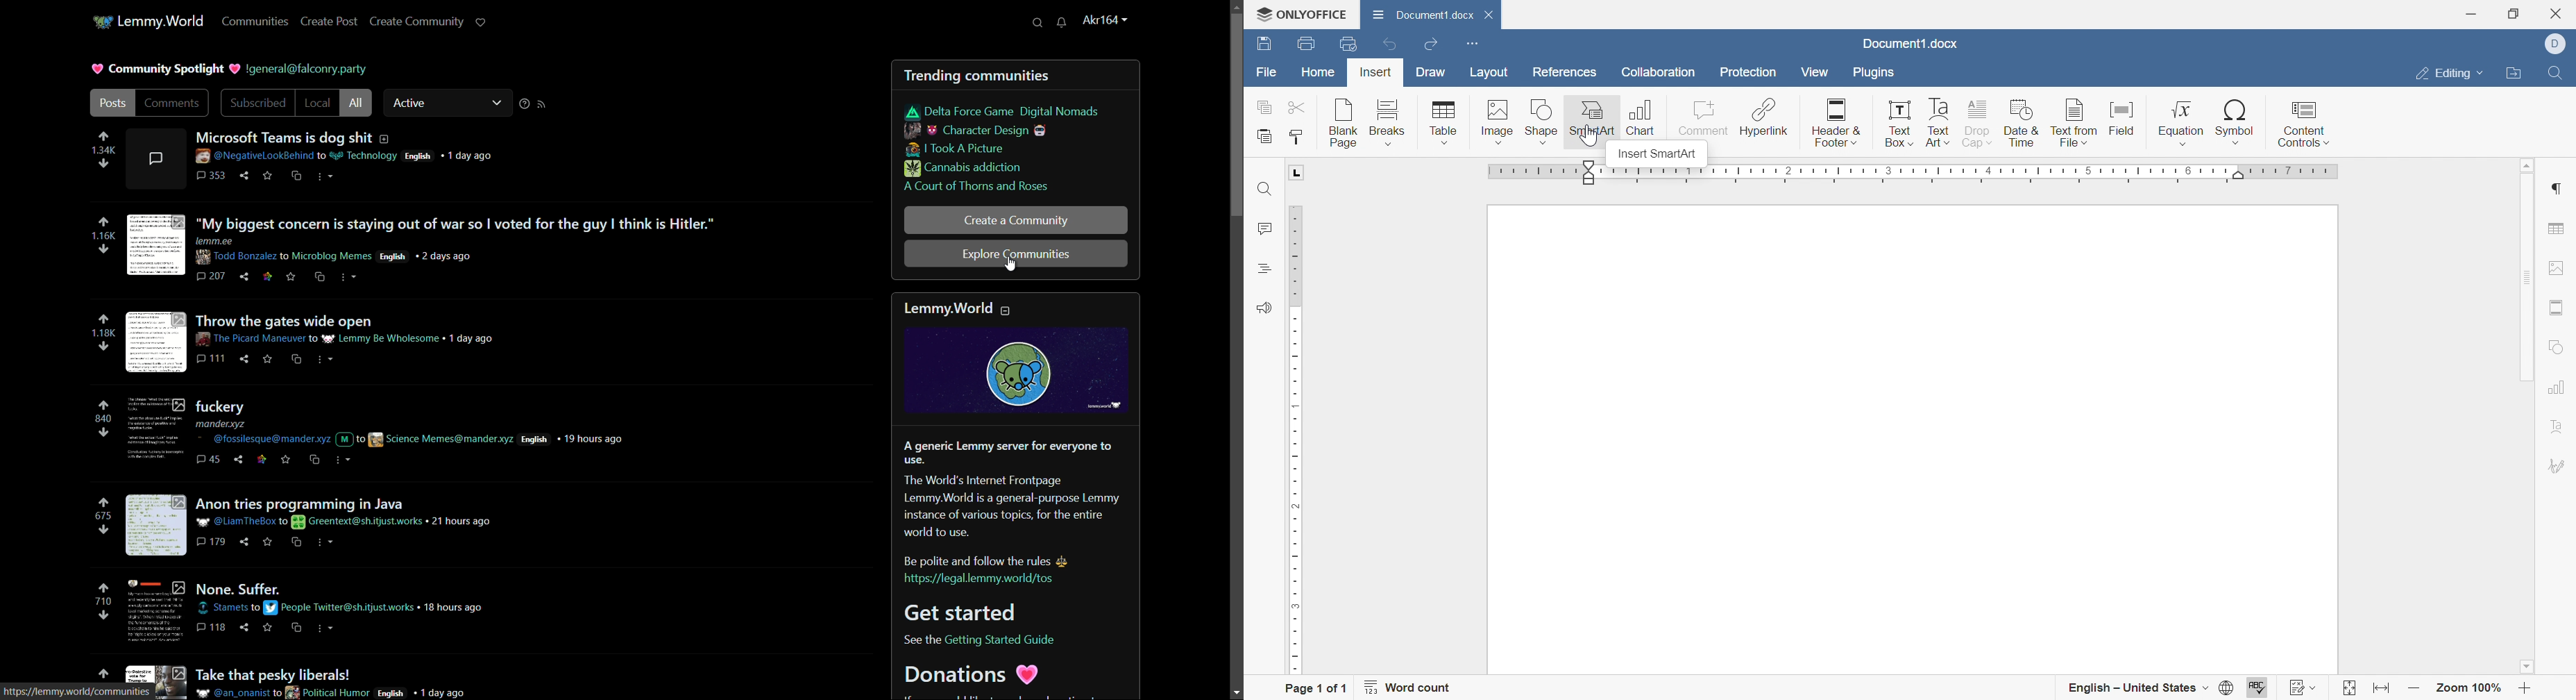  Describe the element at coordinates (2532, 390) in the screenshot. I see `Scroll bar` at that location.